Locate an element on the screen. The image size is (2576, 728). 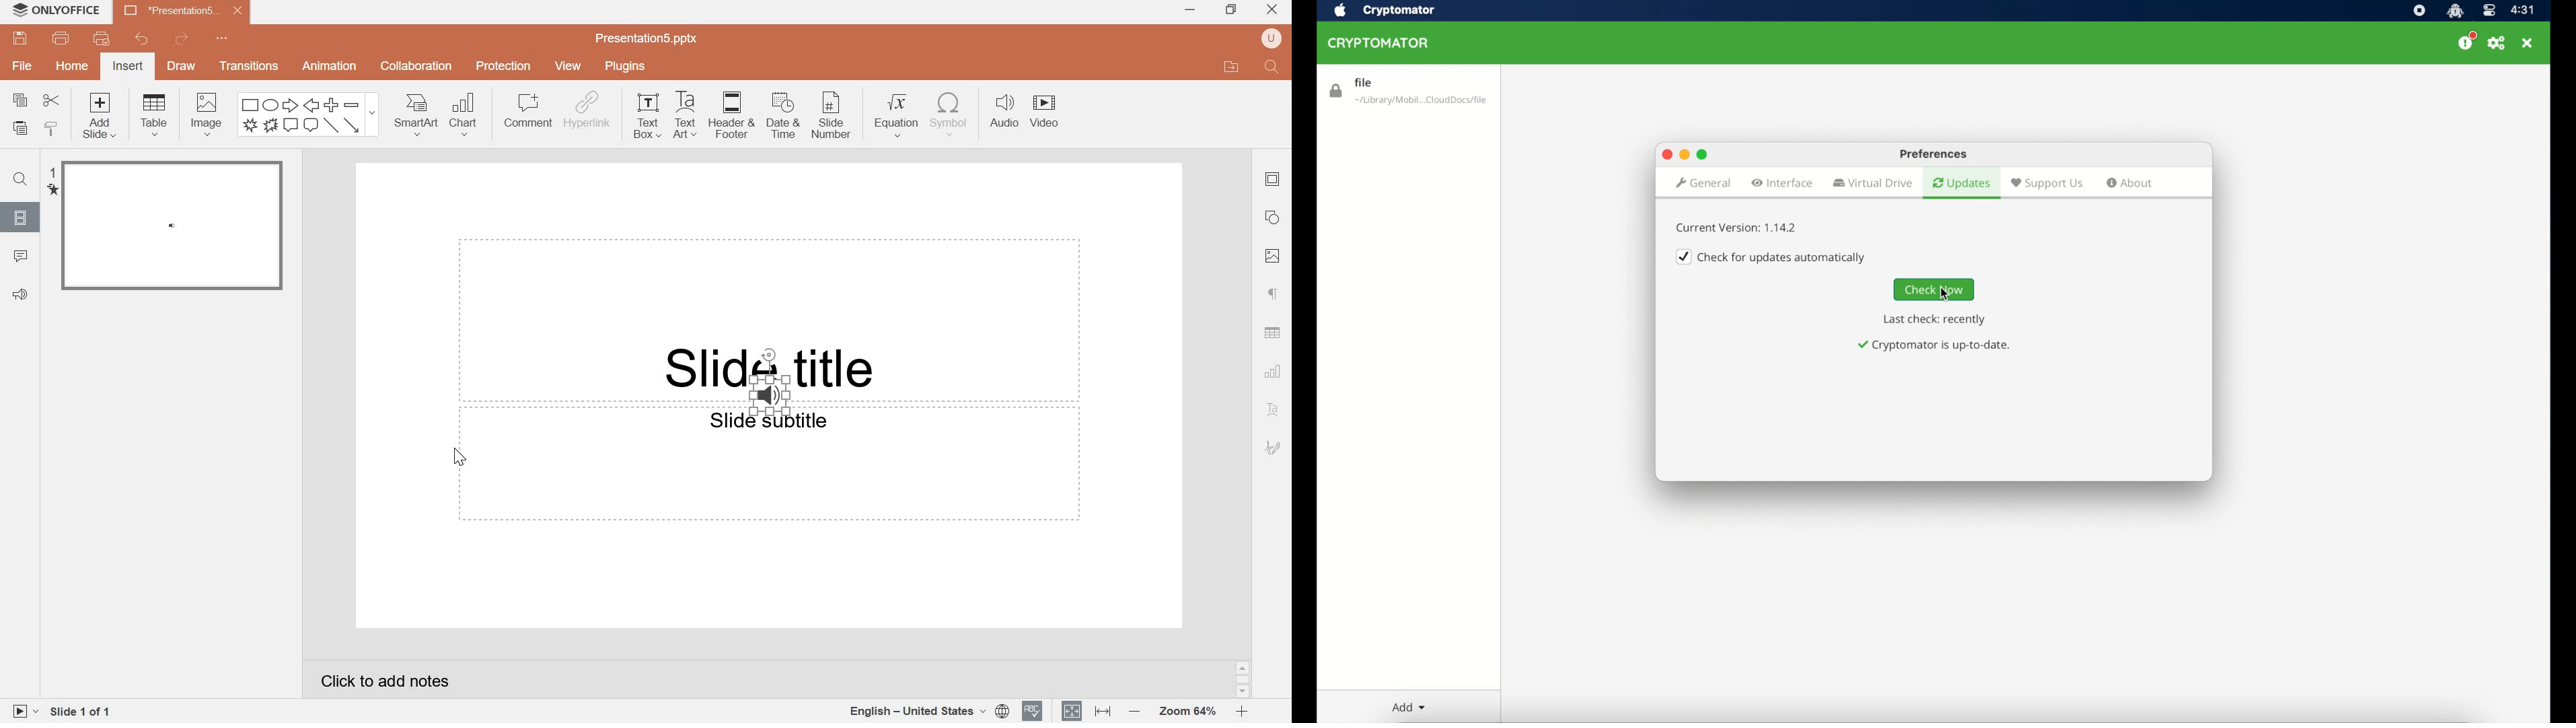
select document language is located at coordinates (929, 711).